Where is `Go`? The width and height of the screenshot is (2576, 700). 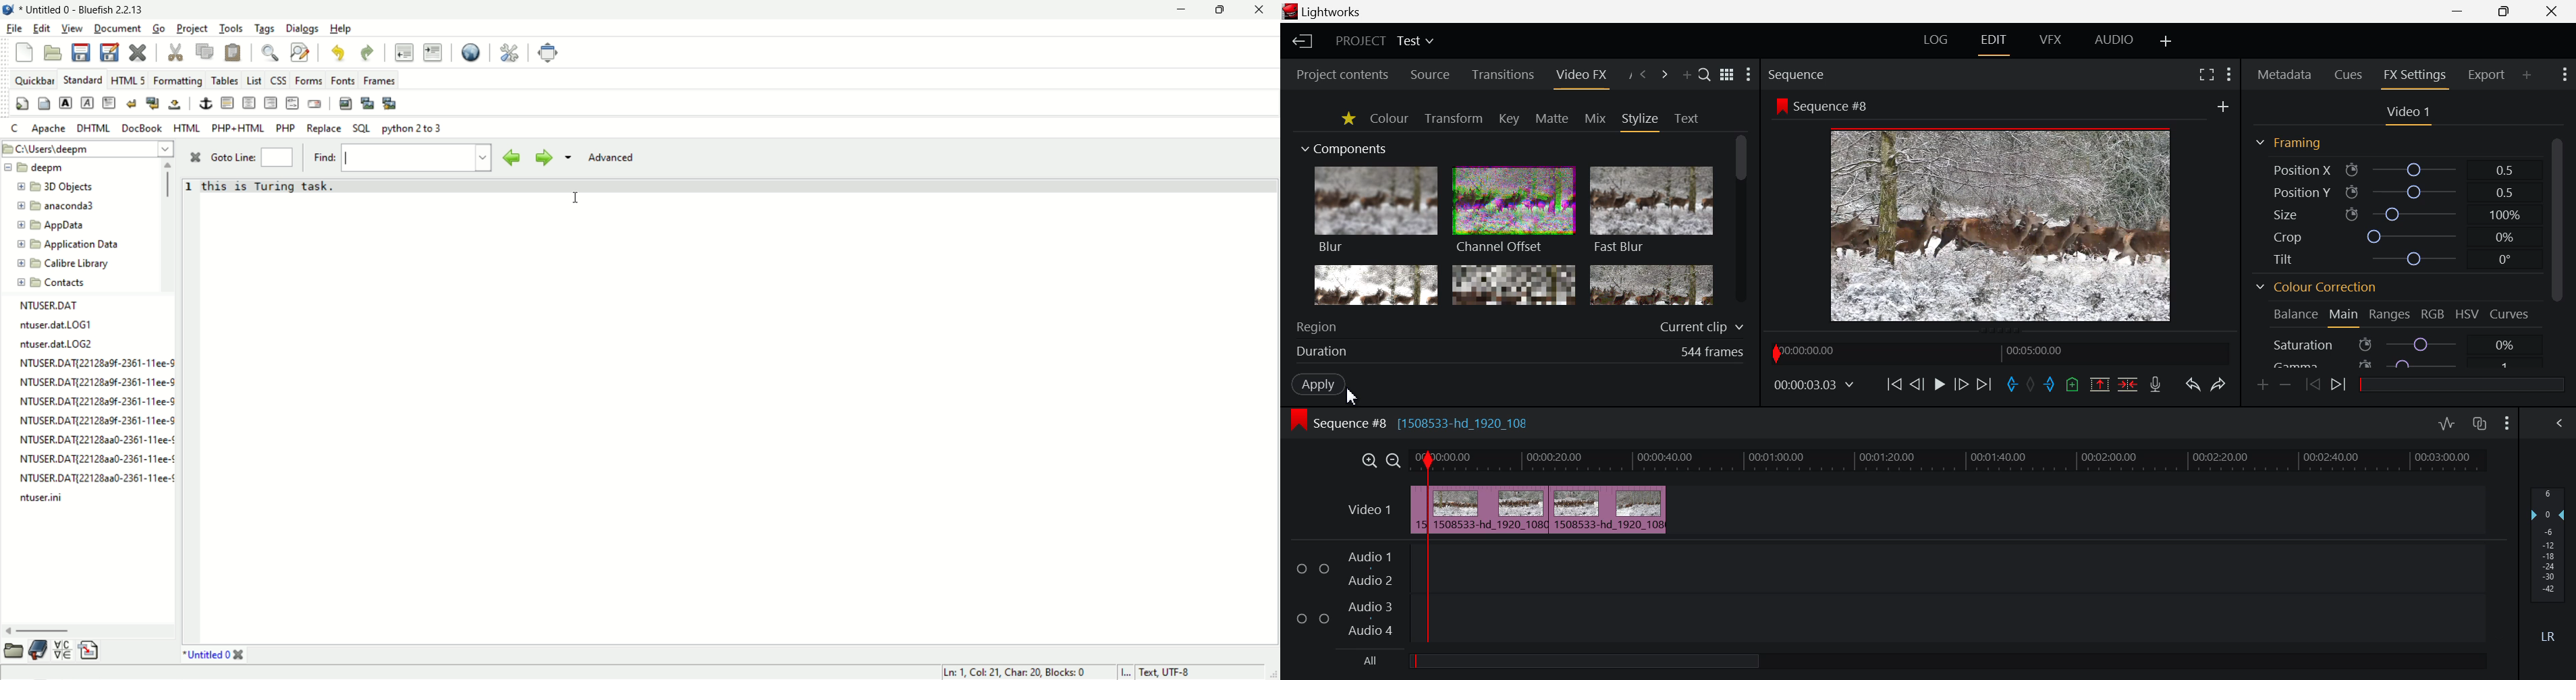
Go is located at coordinates (161, 29).